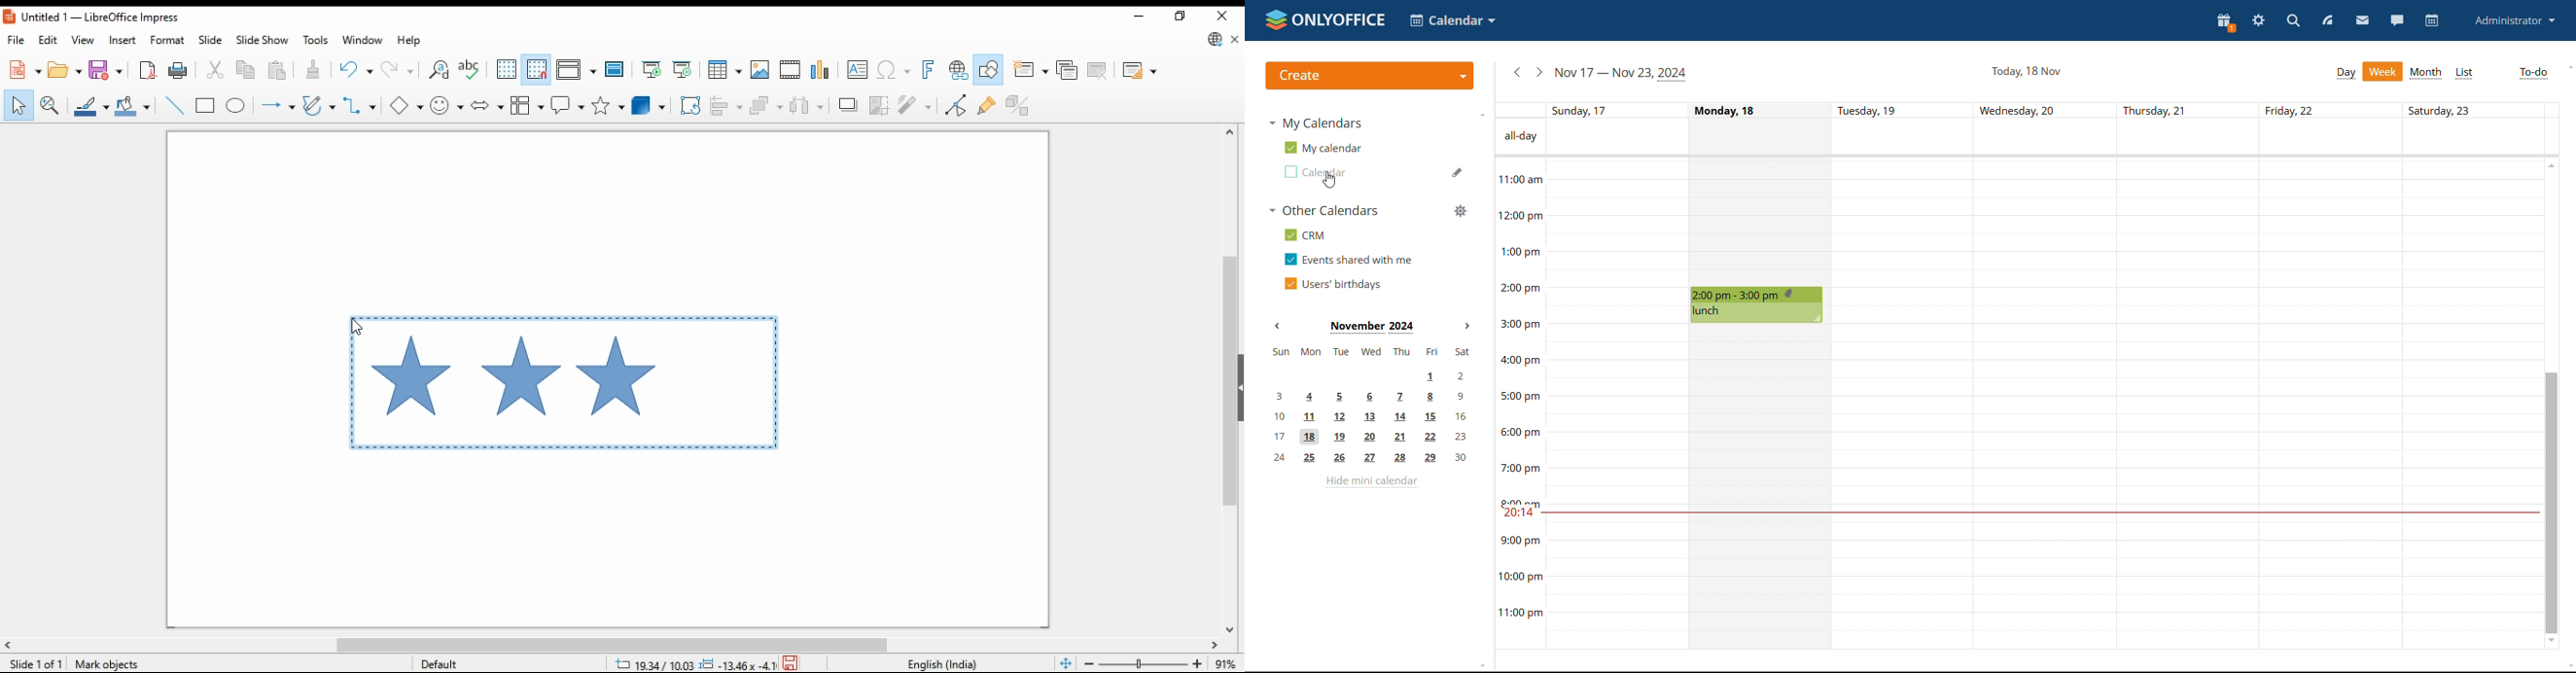 The height and width of the screenshot is (700, 2576). What do you see at coordinates (727, 106) in the screenshot?
I see `align objects` at bounding box center [727, 106].